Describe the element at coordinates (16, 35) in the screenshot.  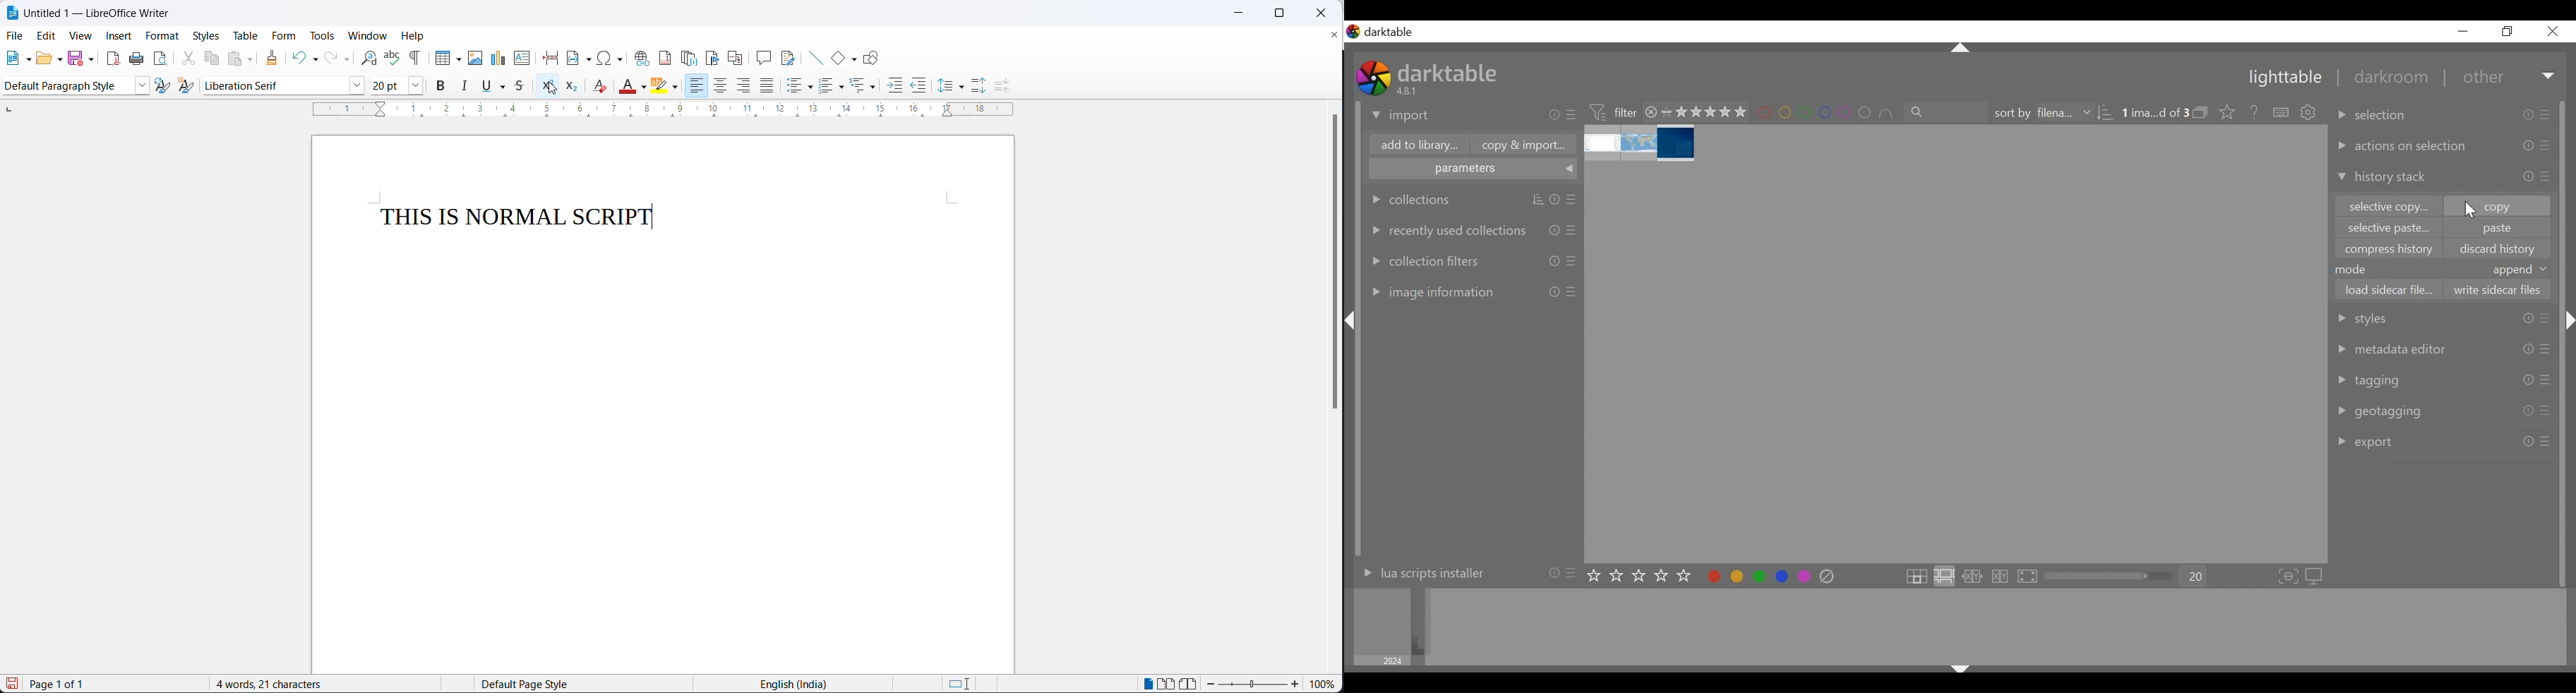
I see `file` at that location.